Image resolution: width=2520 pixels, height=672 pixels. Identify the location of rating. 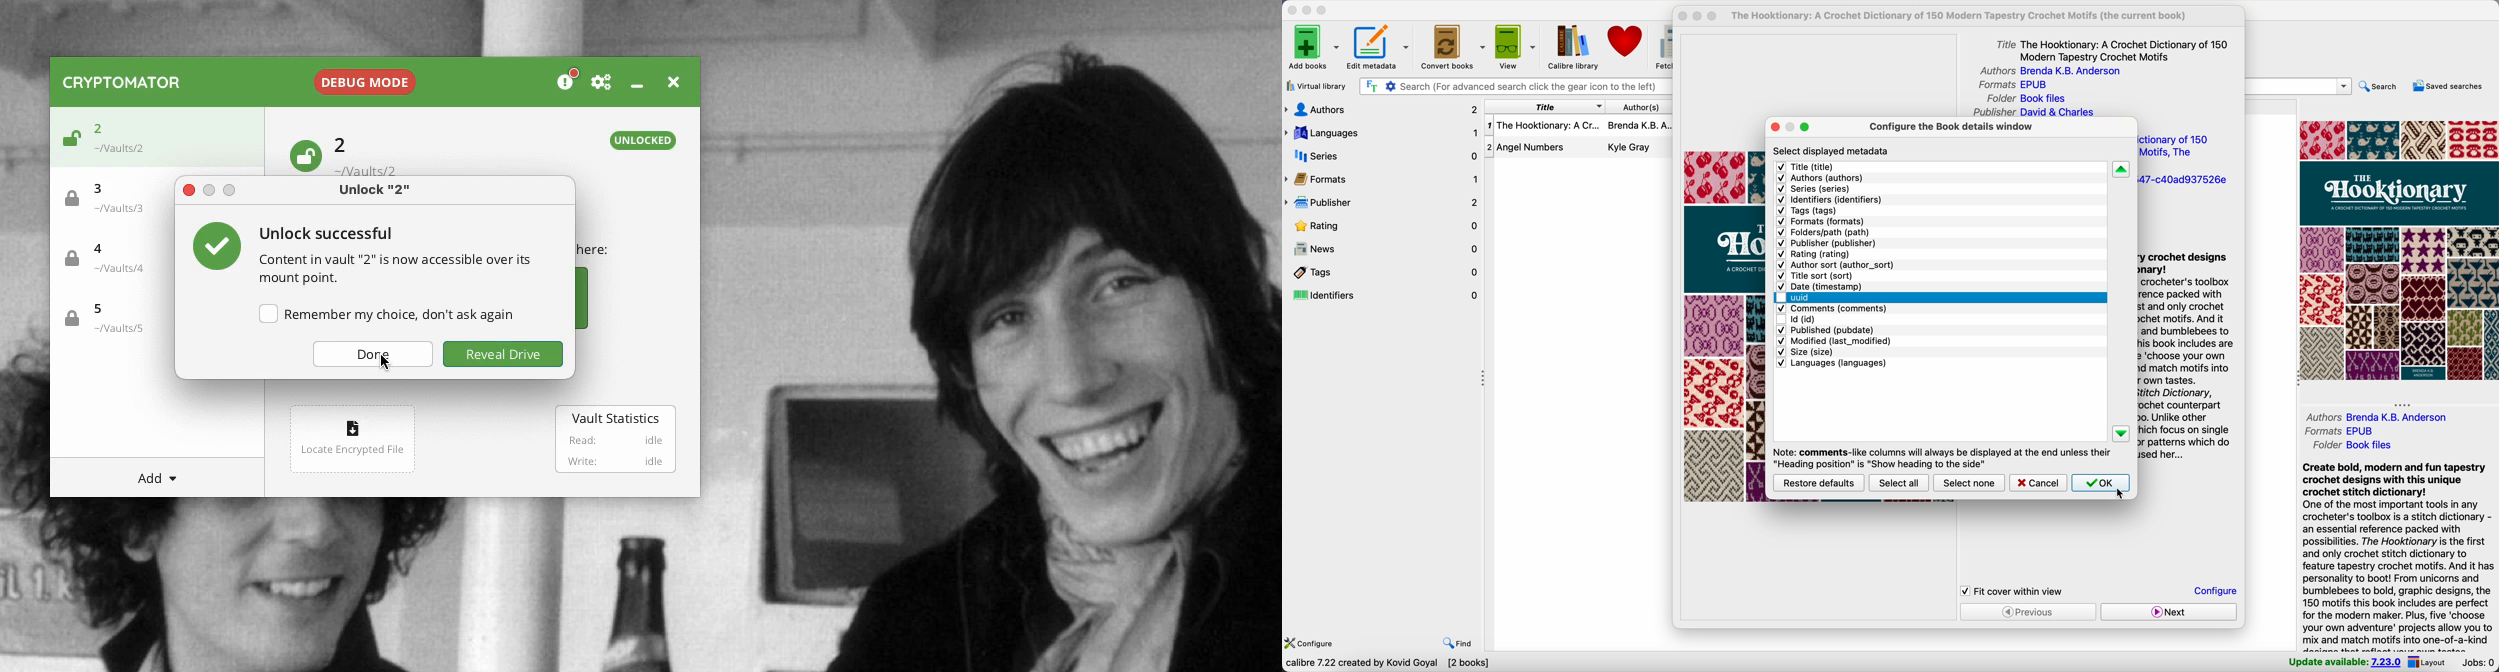
(1814, 255).